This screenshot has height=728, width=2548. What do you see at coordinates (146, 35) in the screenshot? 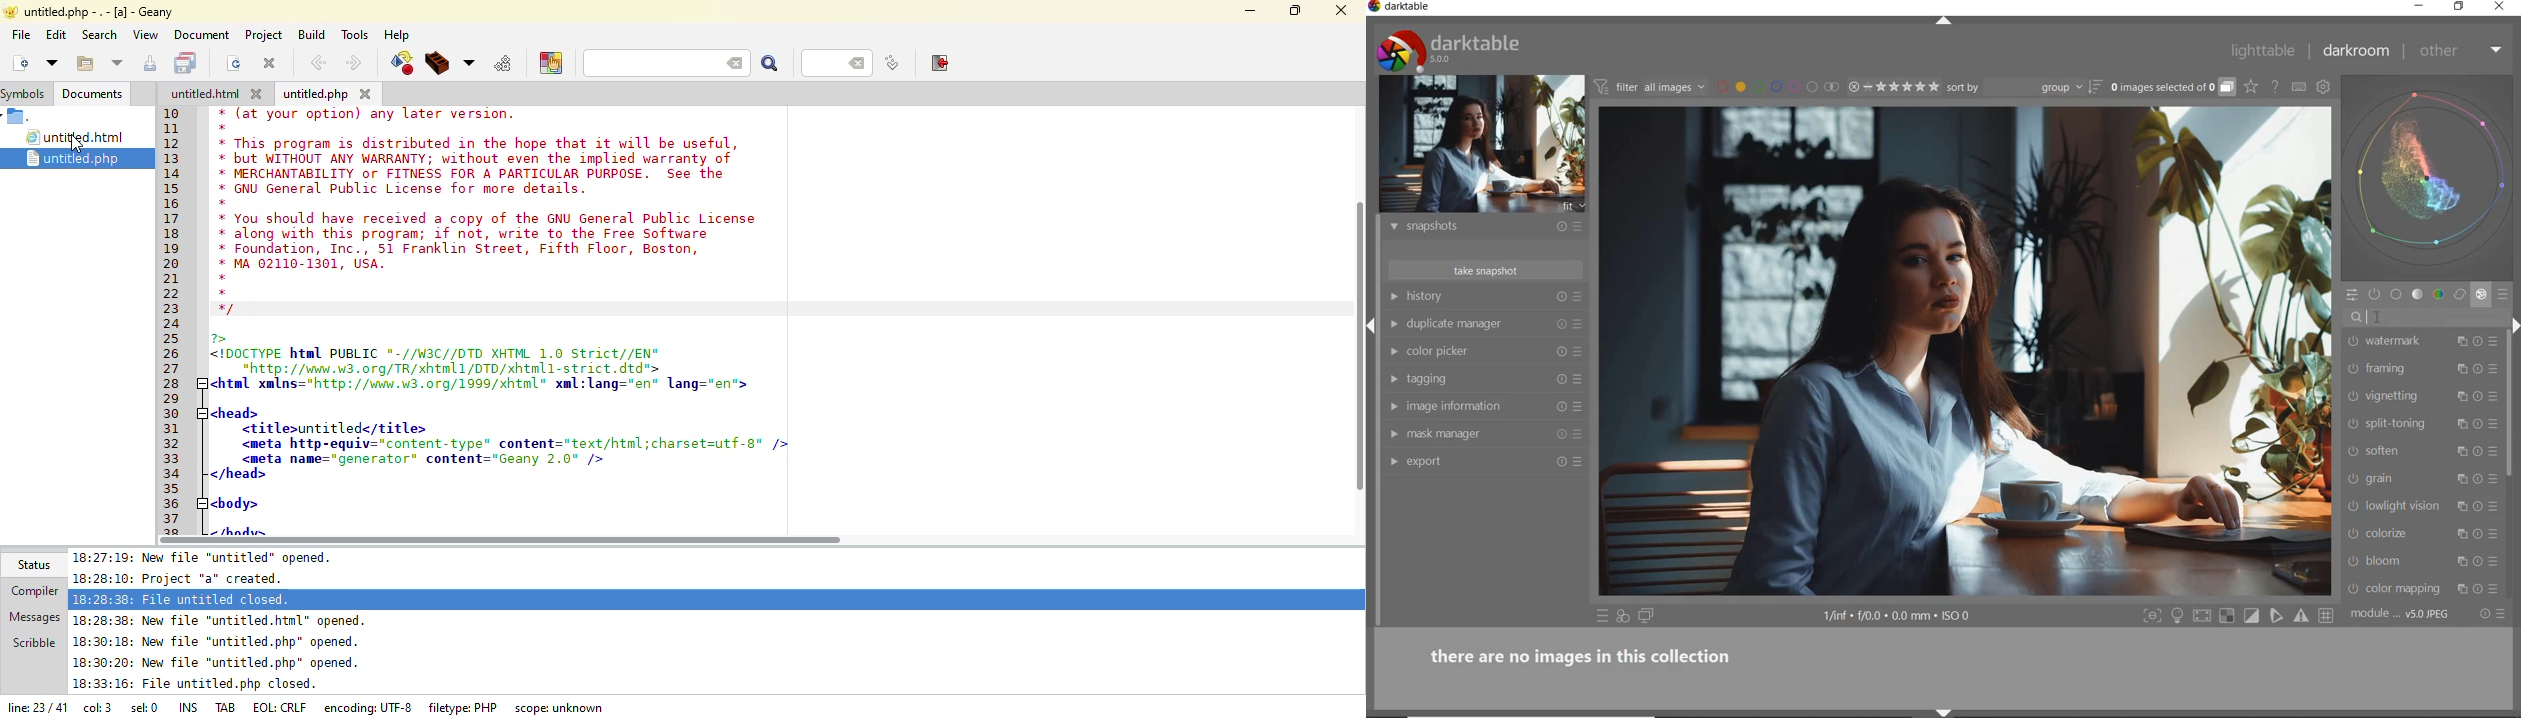
I see `view` at bounding box center [146, 35].